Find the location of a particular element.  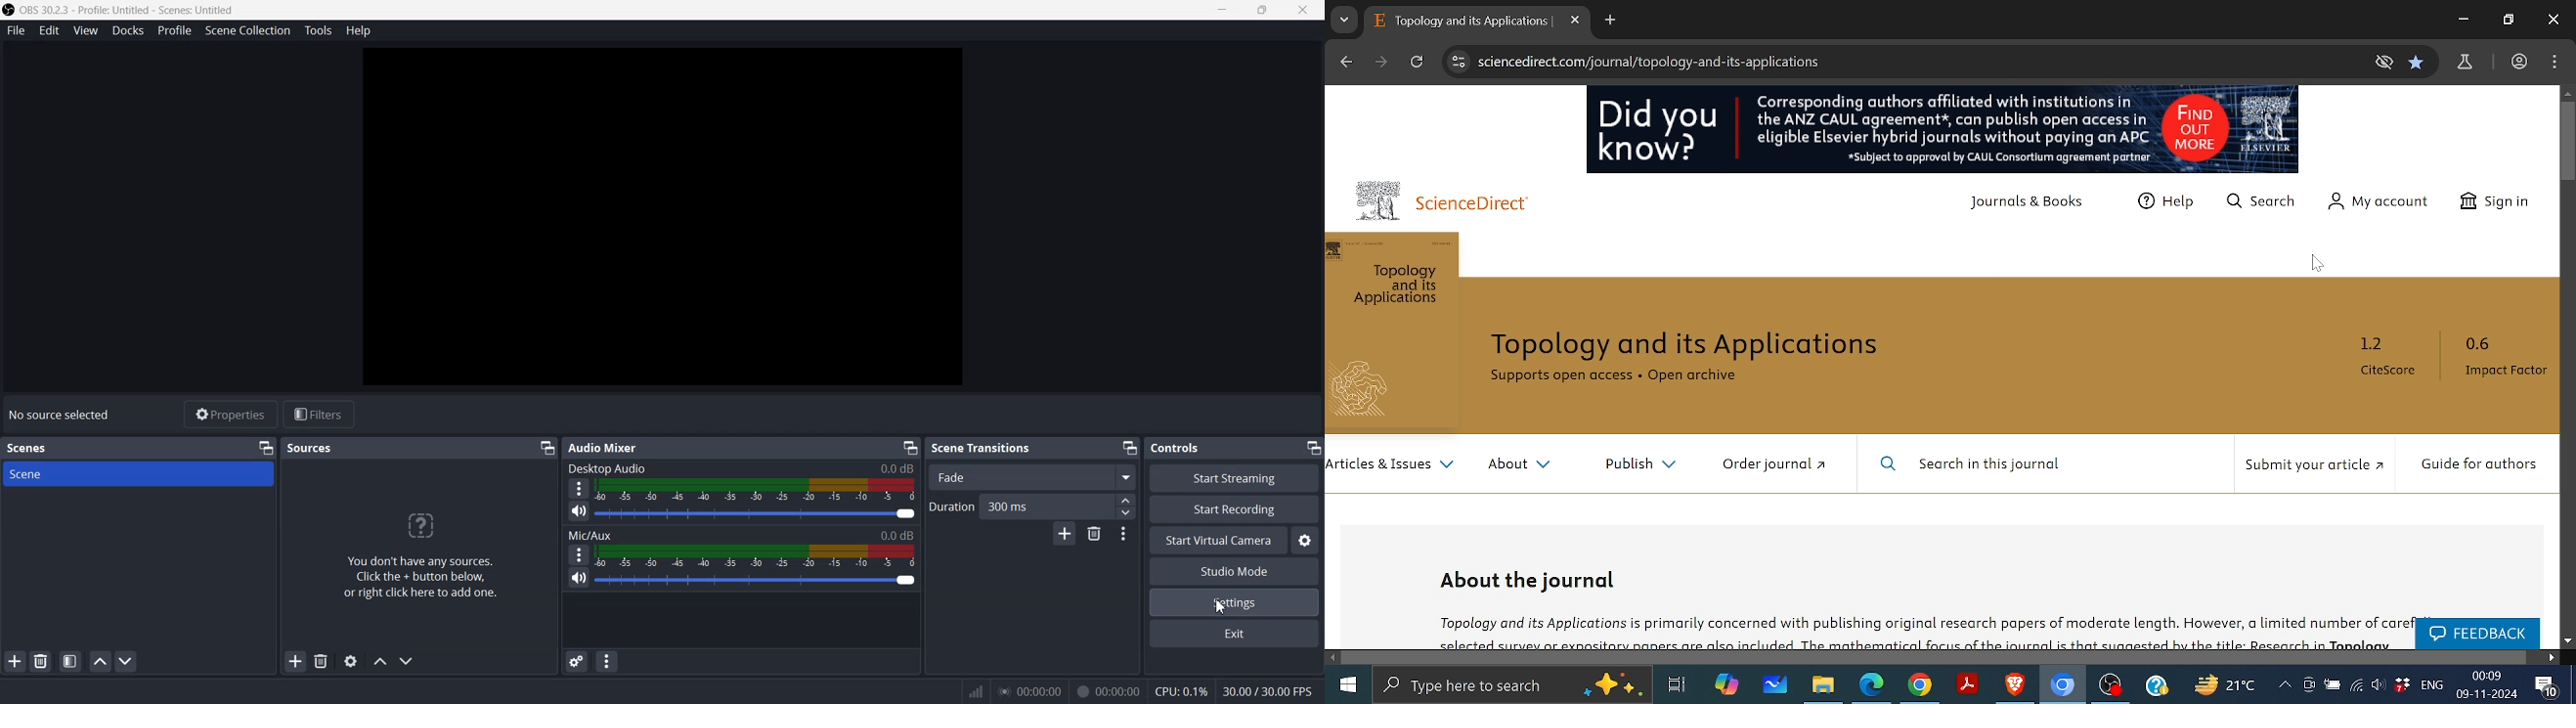

Start Recording is located at coordinates (1236, 509).